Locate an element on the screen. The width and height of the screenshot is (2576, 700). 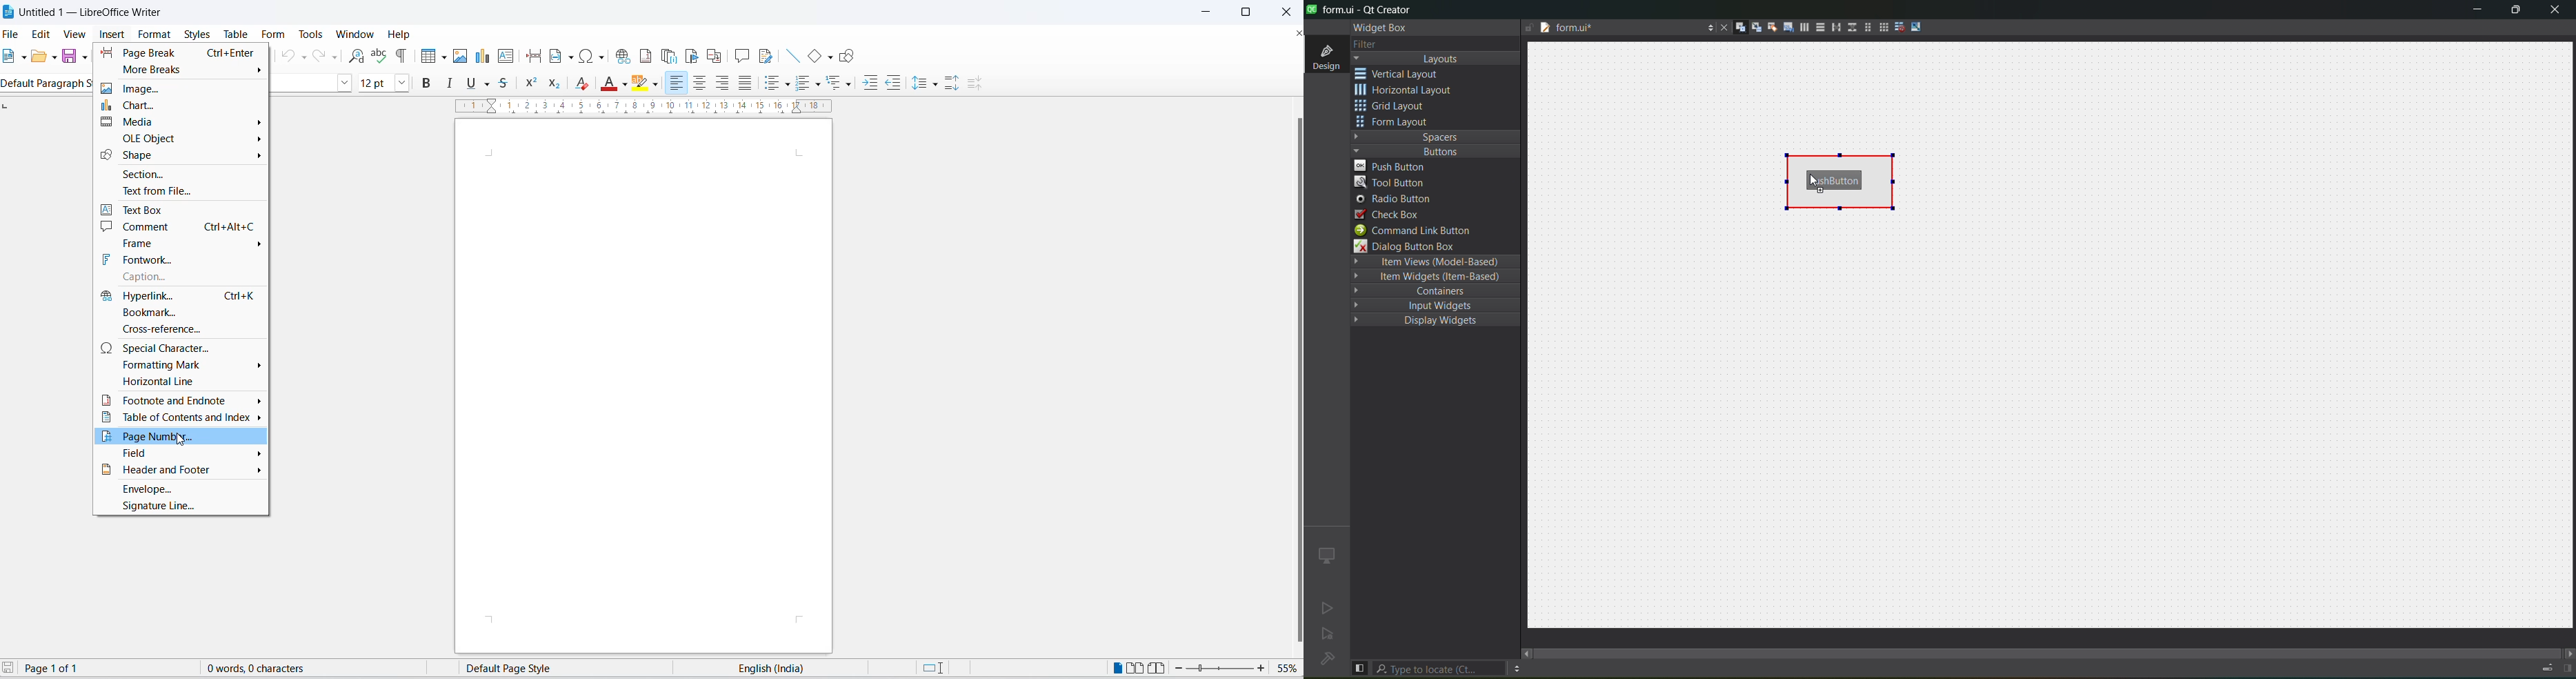
page style is located at coordinates (550, 668).